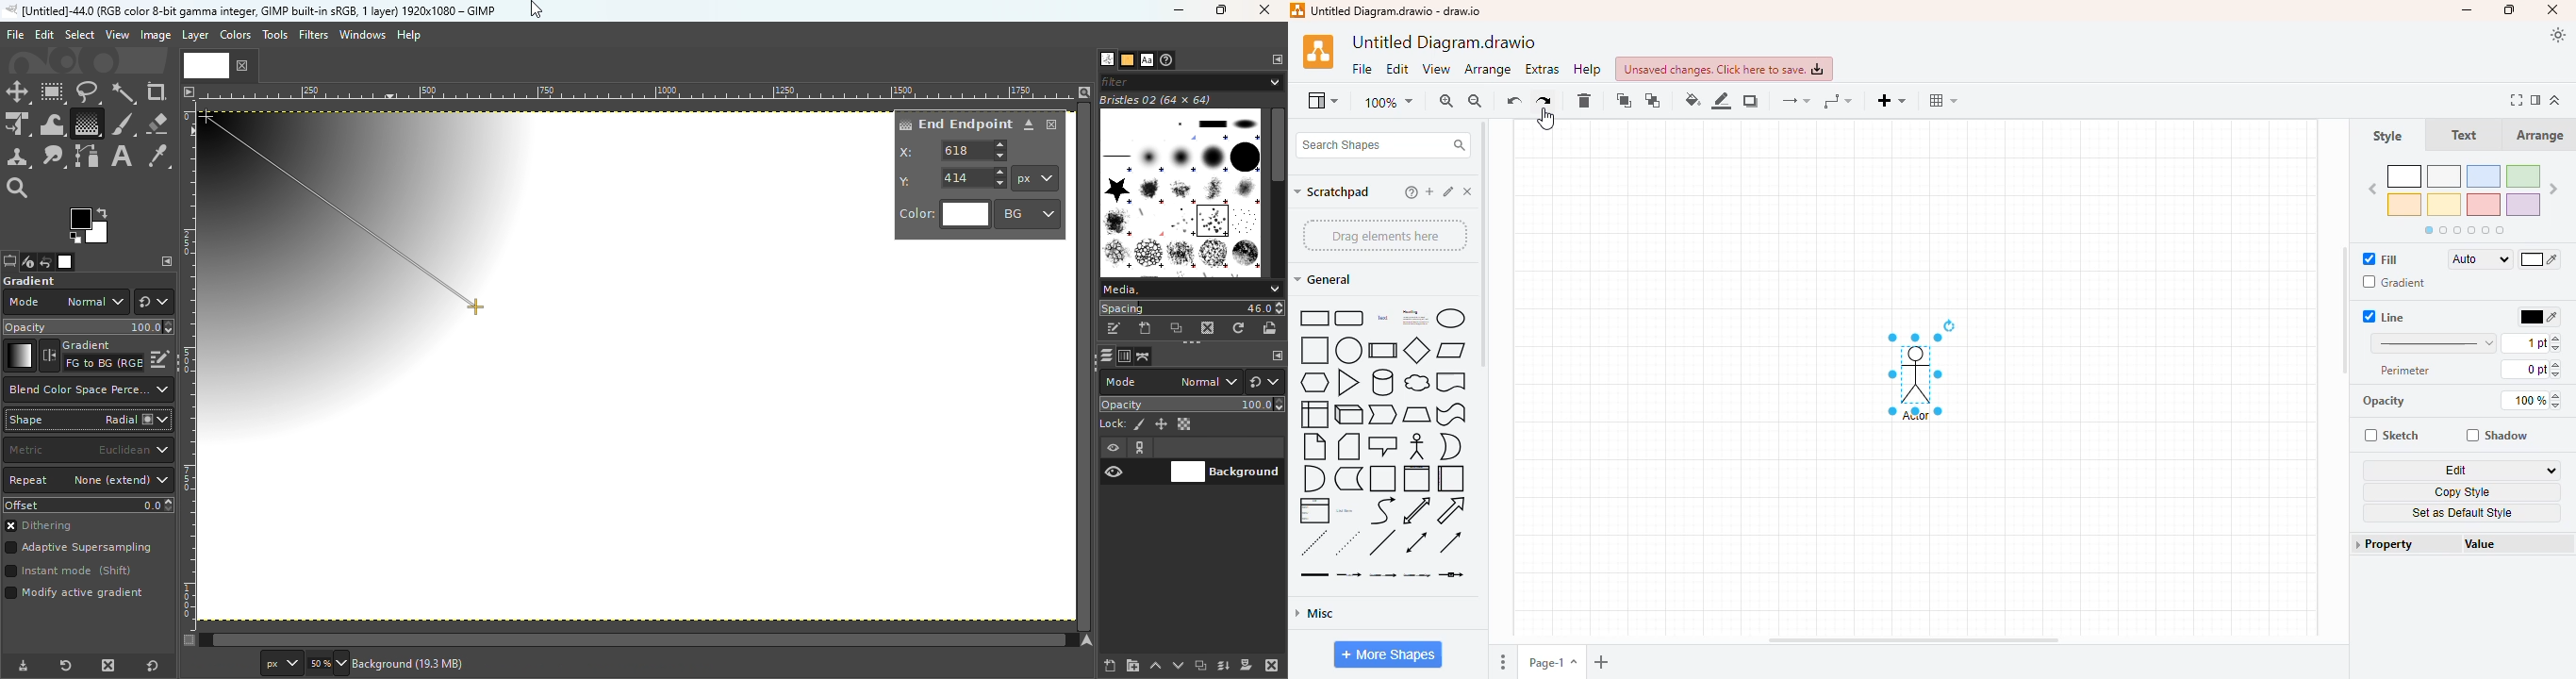  I want to click on page-1, so click(1551, 661).